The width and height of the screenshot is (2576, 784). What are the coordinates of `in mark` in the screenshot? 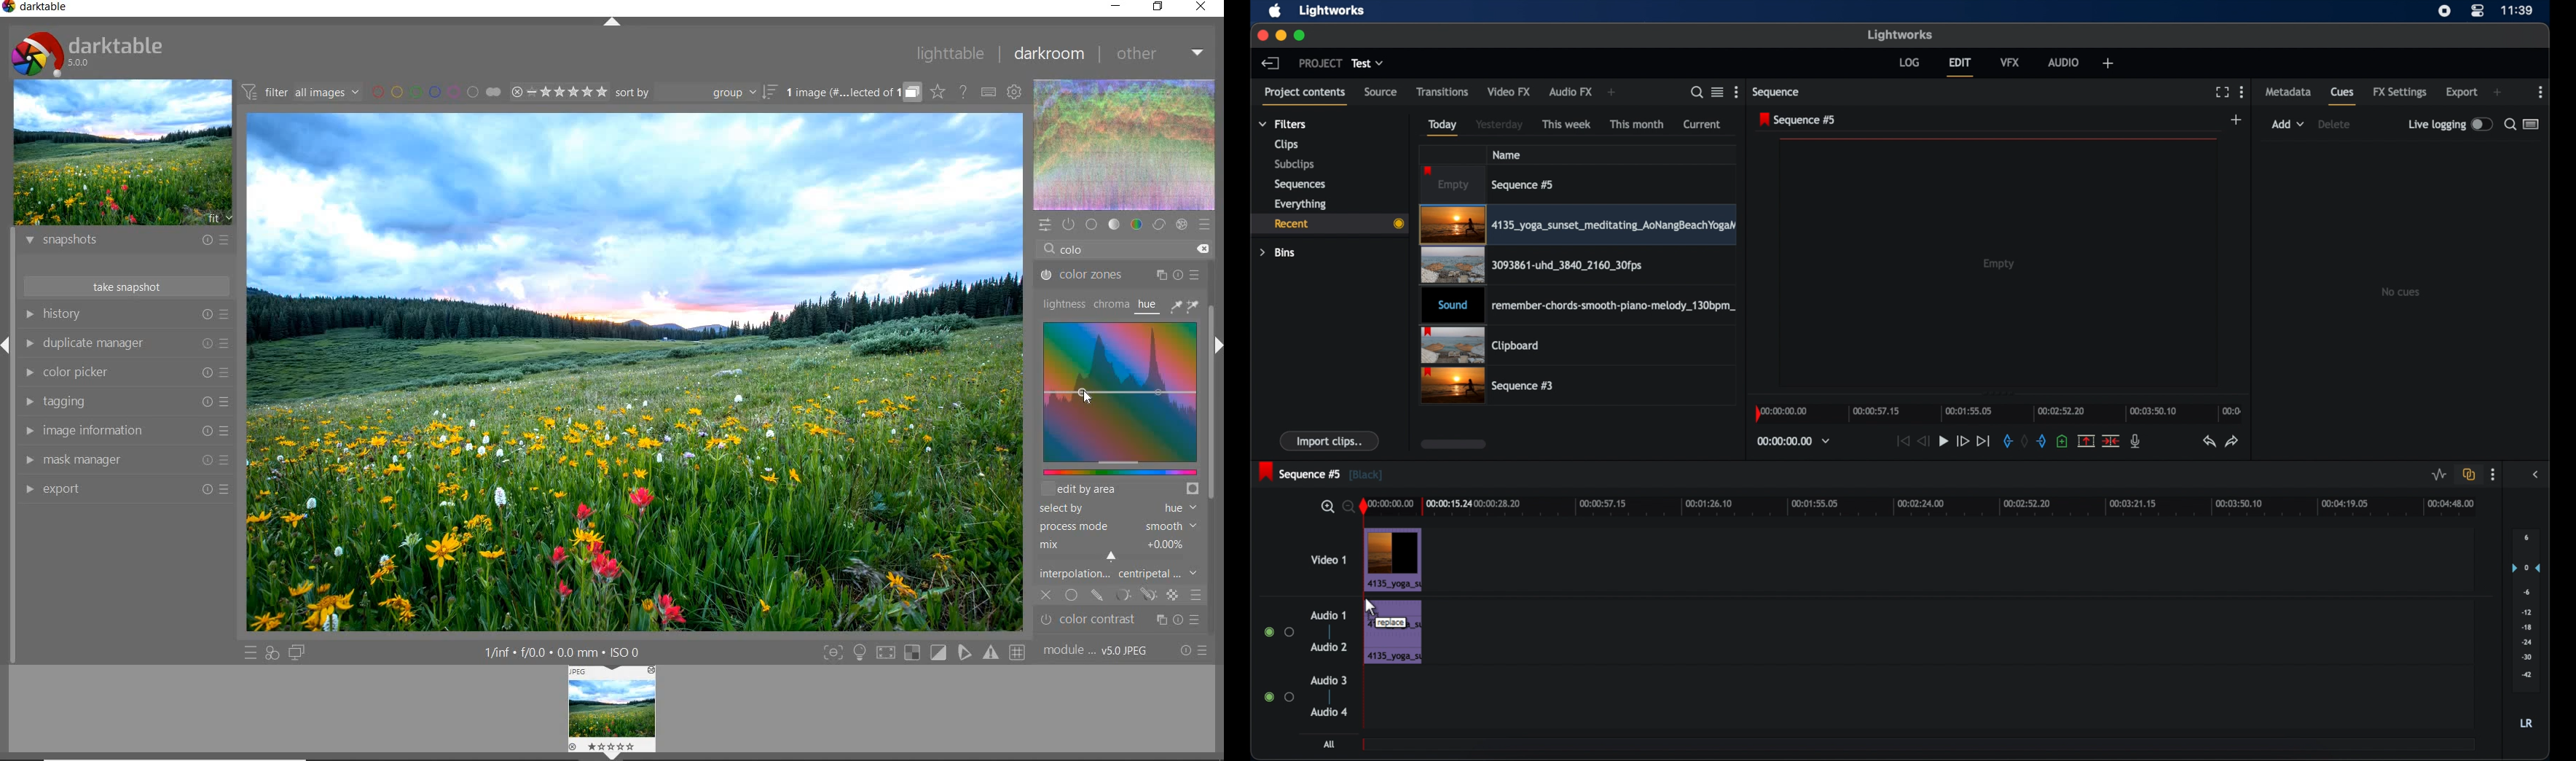 It's located at (2006, 442).